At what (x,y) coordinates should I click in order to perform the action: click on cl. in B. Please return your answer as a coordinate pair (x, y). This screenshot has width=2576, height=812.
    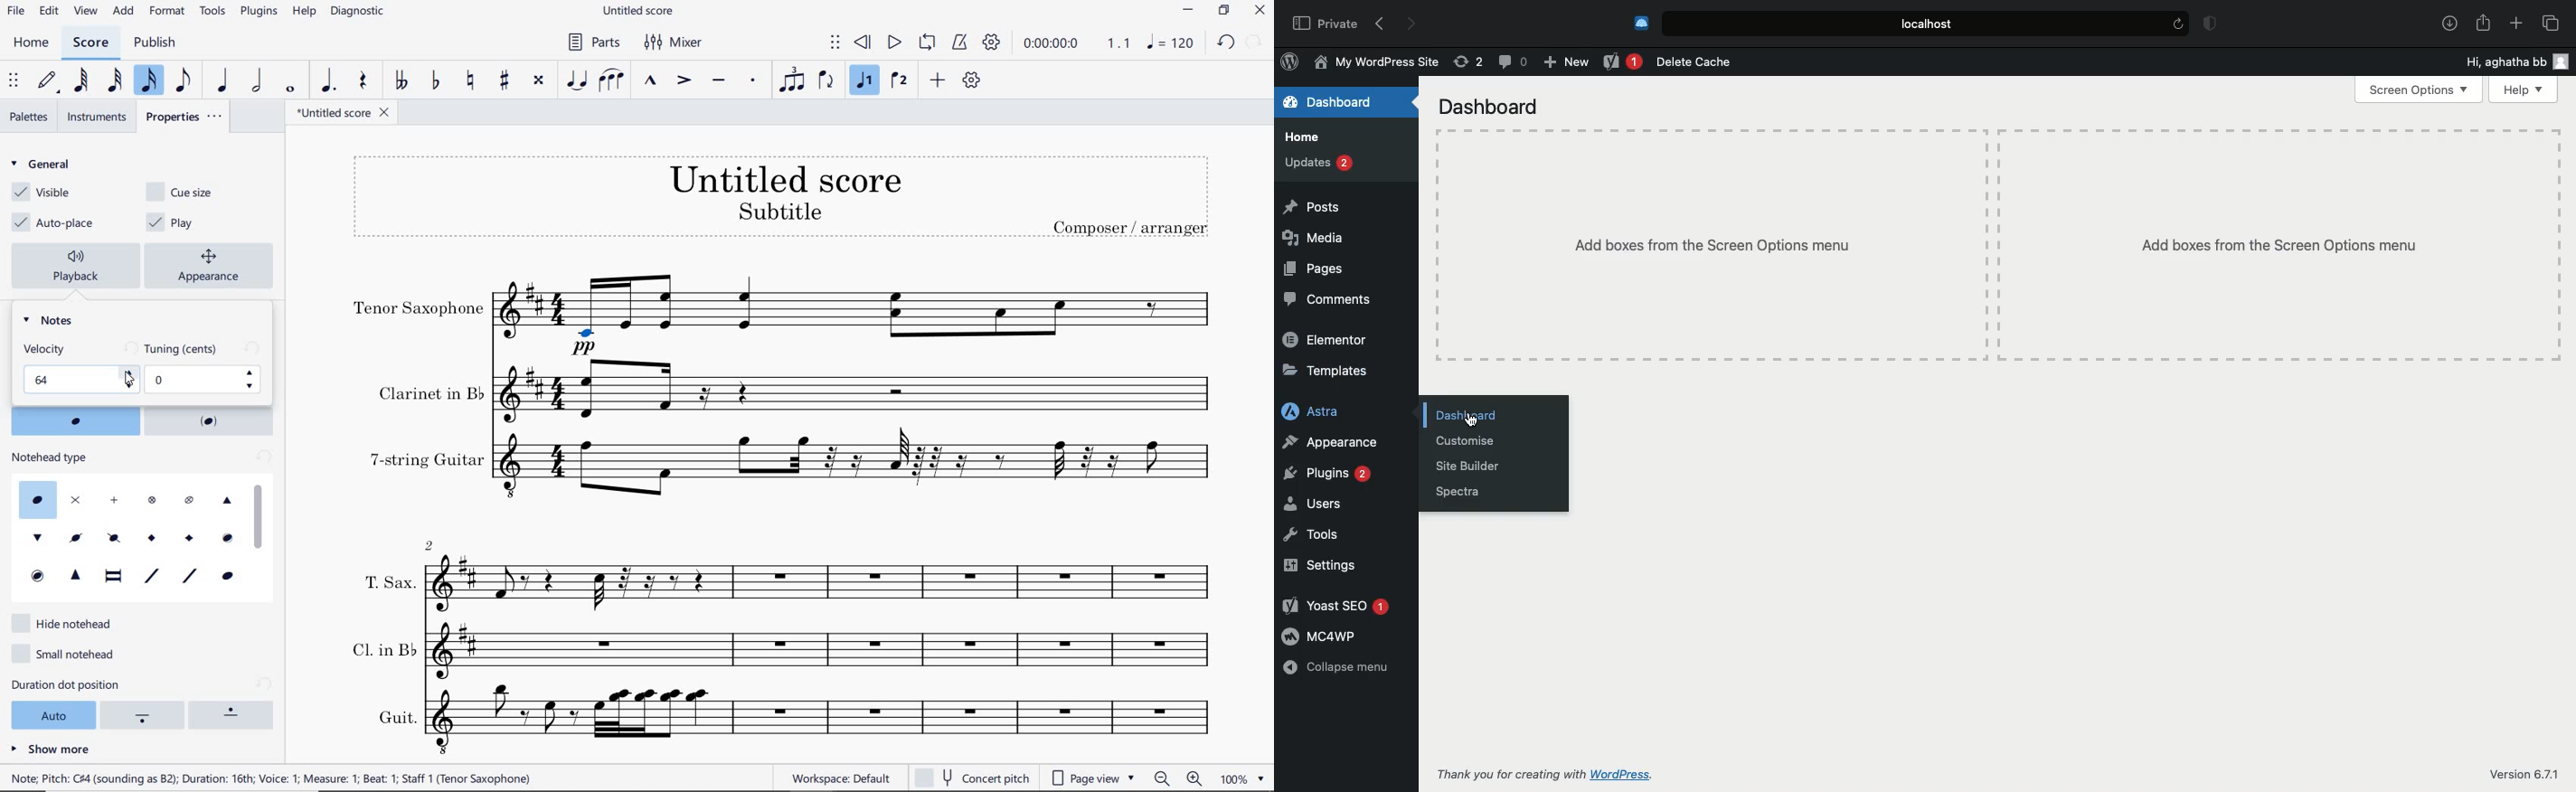
    Looking at the image, I should click on (834, 649).